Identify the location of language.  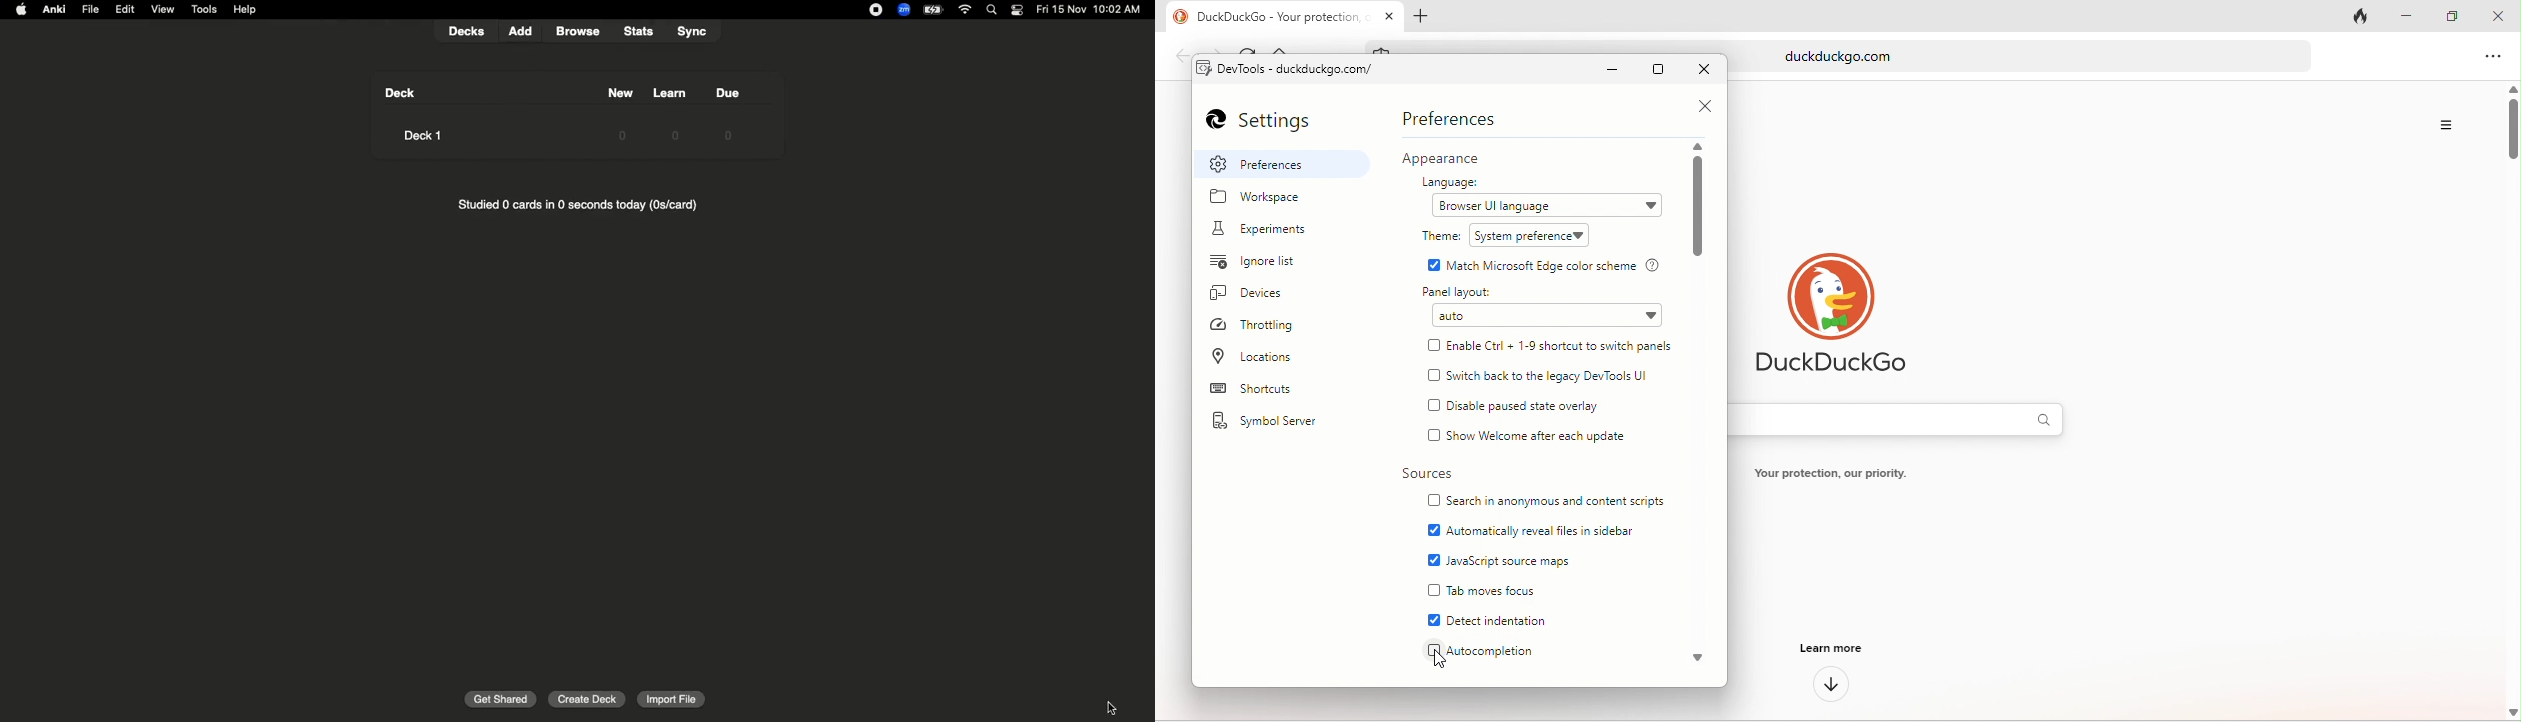
(1457, 182).